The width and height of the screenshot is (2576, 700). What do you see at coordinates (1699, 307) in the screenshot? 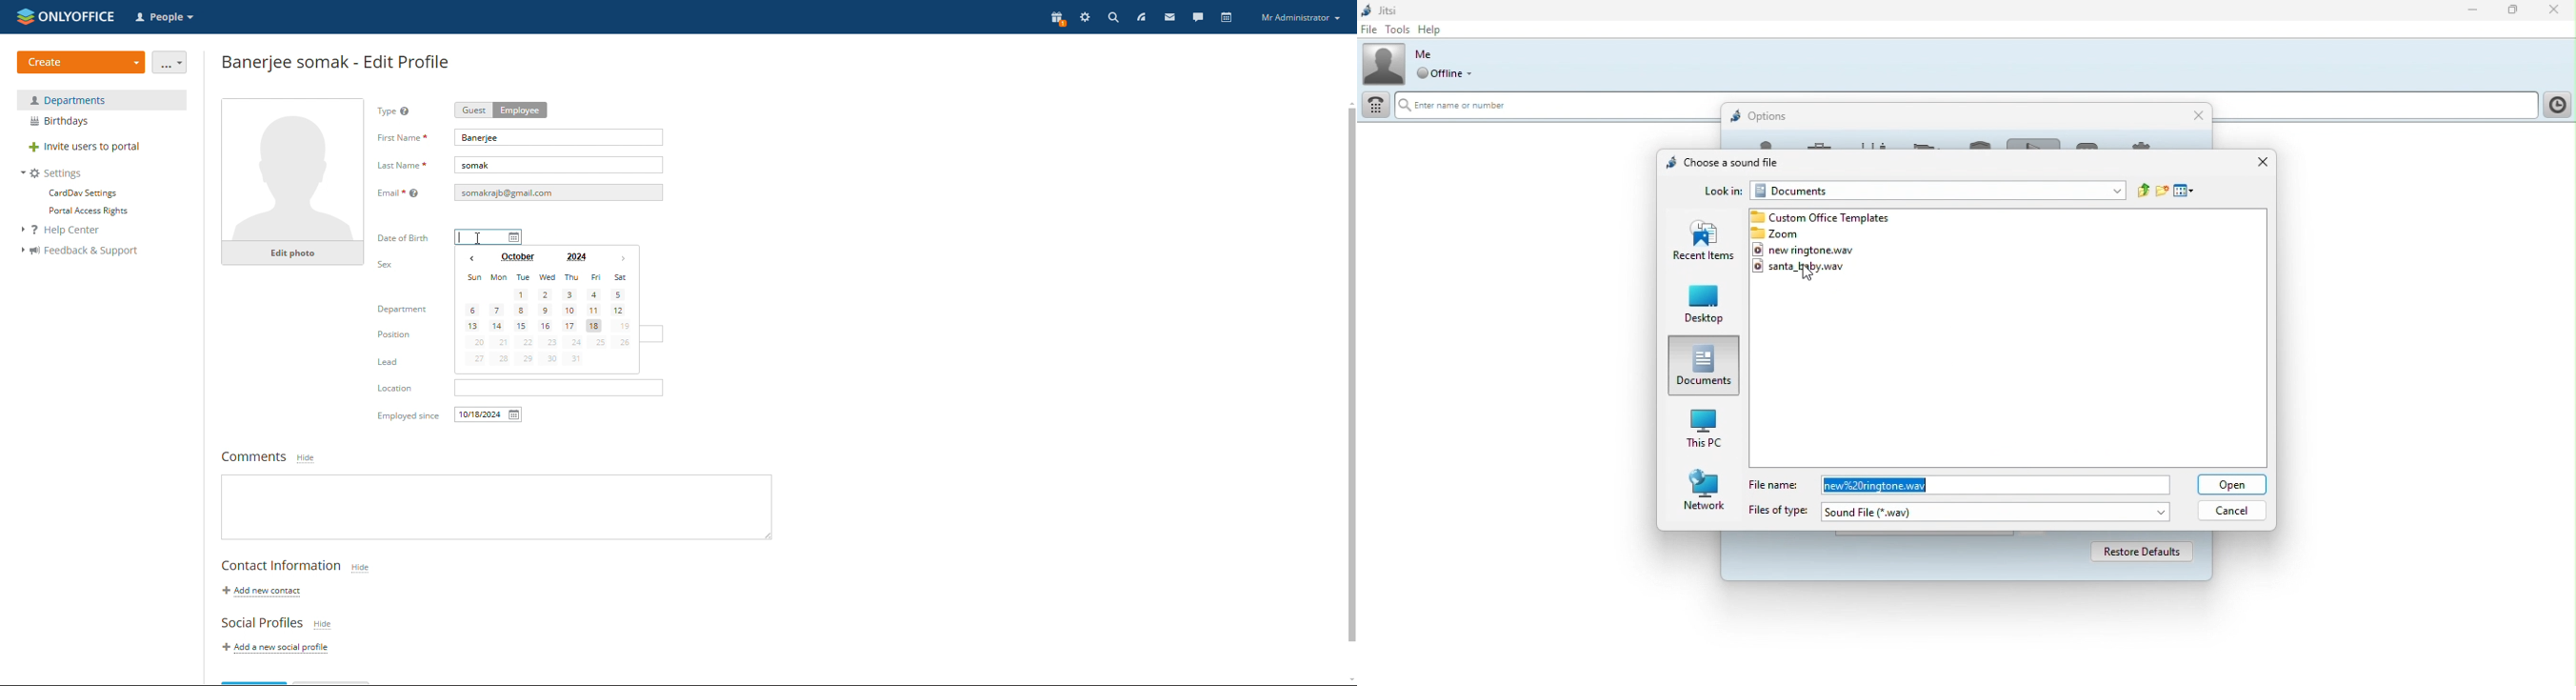
I see `Desktop` at bounding box center [1699, 307].